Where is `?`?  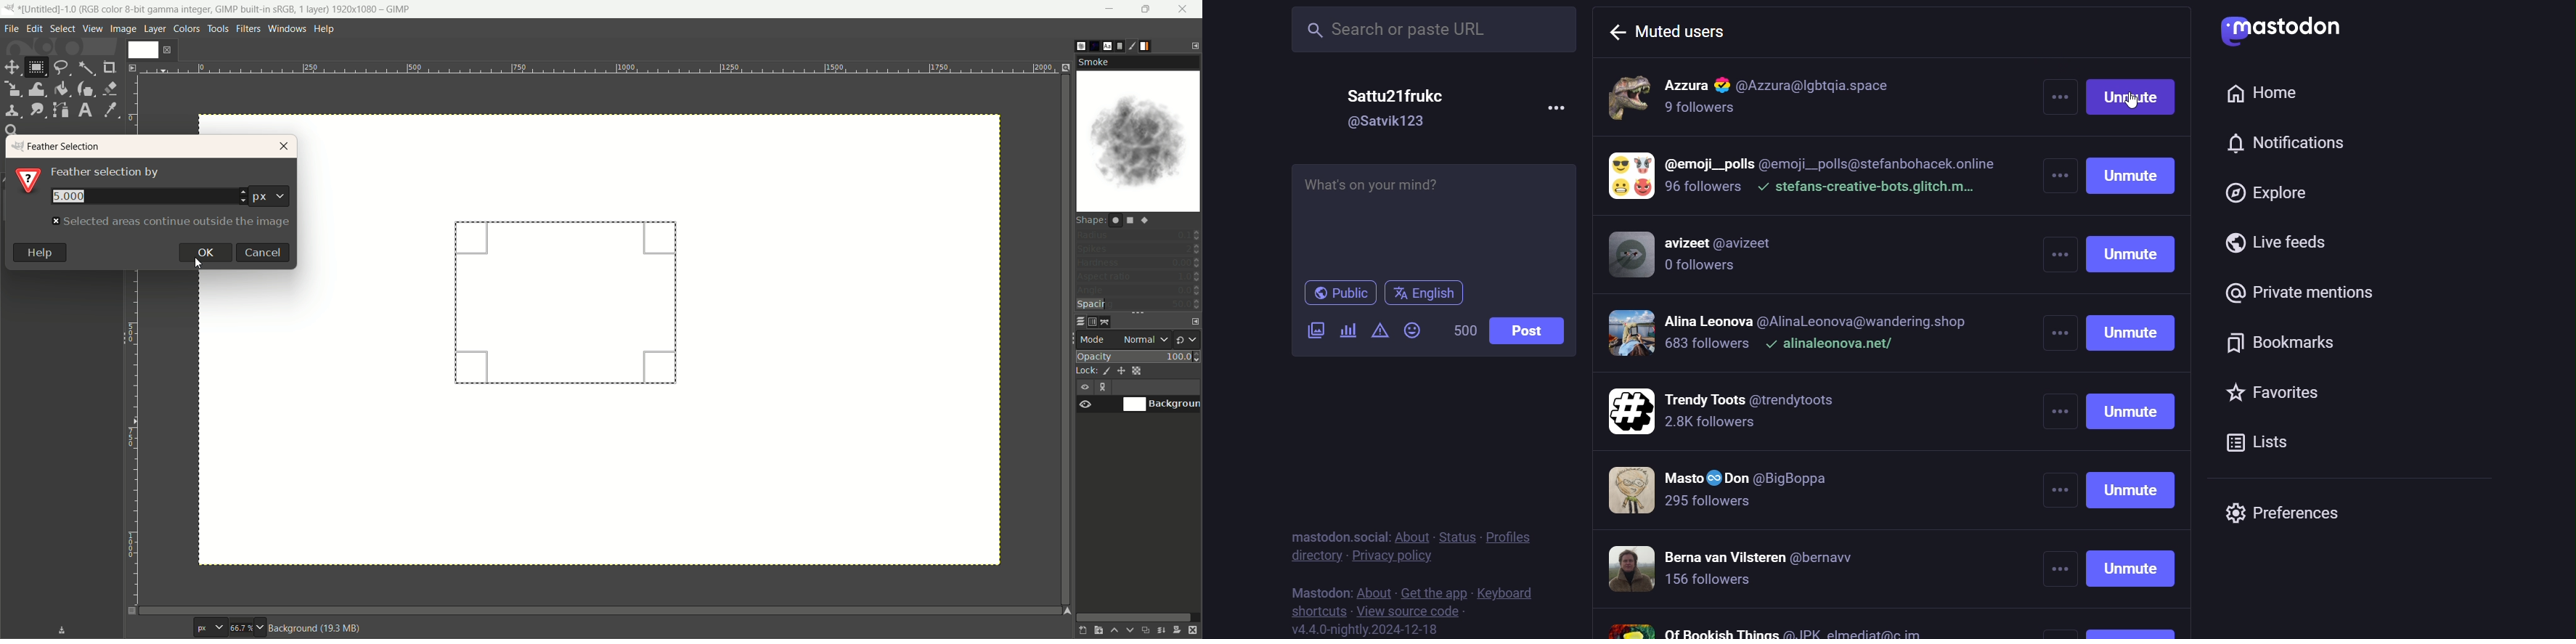 ? is located at coordinates (23, 181).